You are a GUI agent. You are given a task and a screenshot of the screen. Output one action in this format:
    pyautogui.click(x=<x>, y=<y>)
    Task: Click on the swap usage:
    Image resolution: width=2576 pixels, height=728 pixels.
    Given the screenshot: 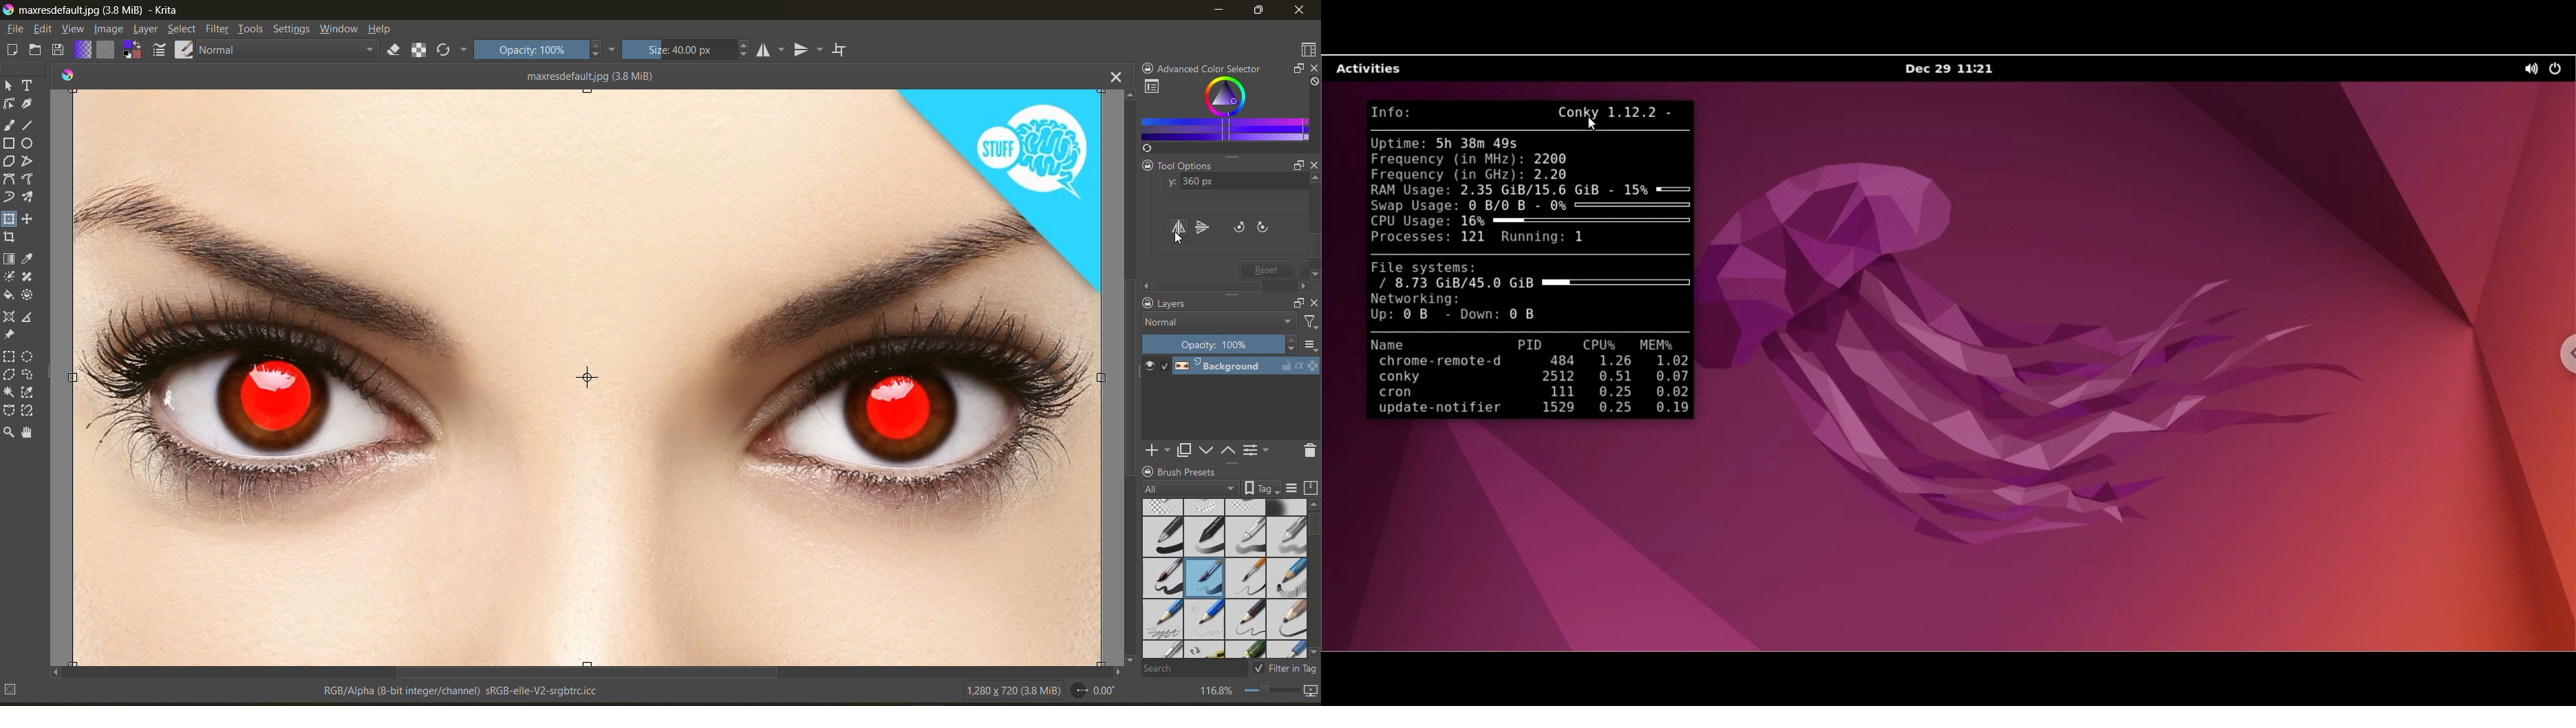 What is the action you would take?
    pyautogui.click(x=1413, y=205)
    